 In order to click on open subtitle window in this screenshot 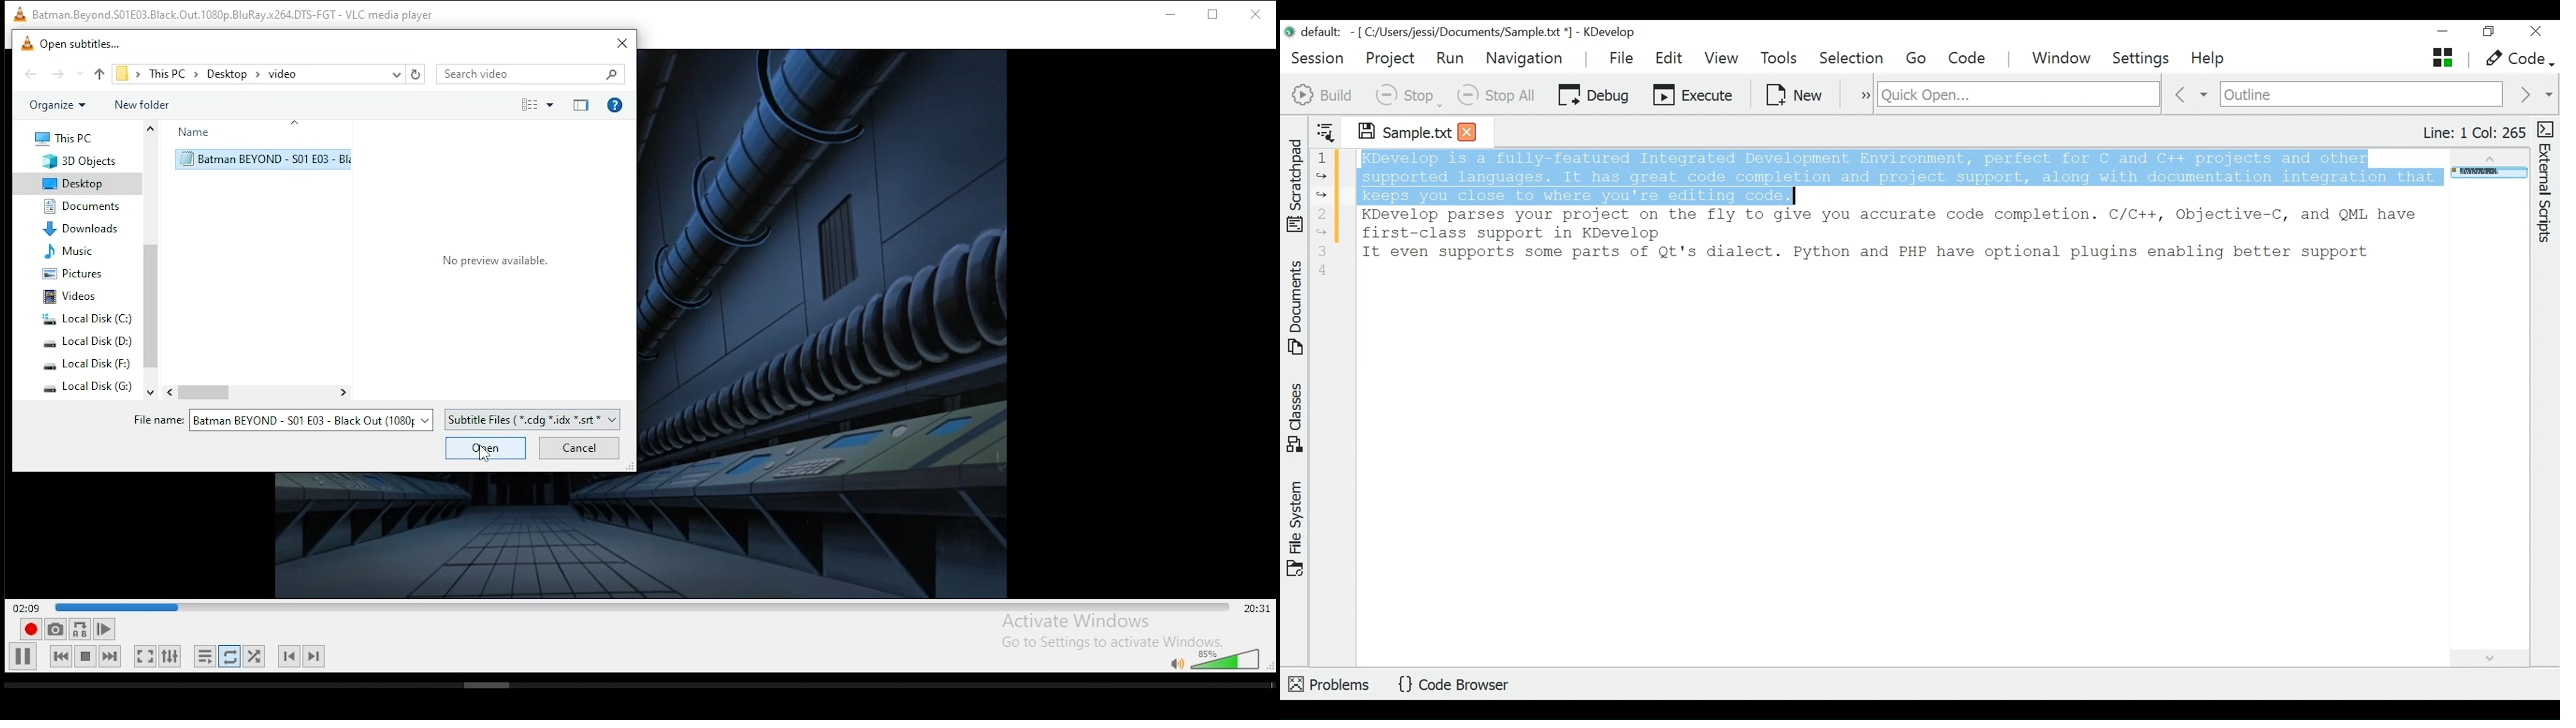, I will do `click(76, 45)`.